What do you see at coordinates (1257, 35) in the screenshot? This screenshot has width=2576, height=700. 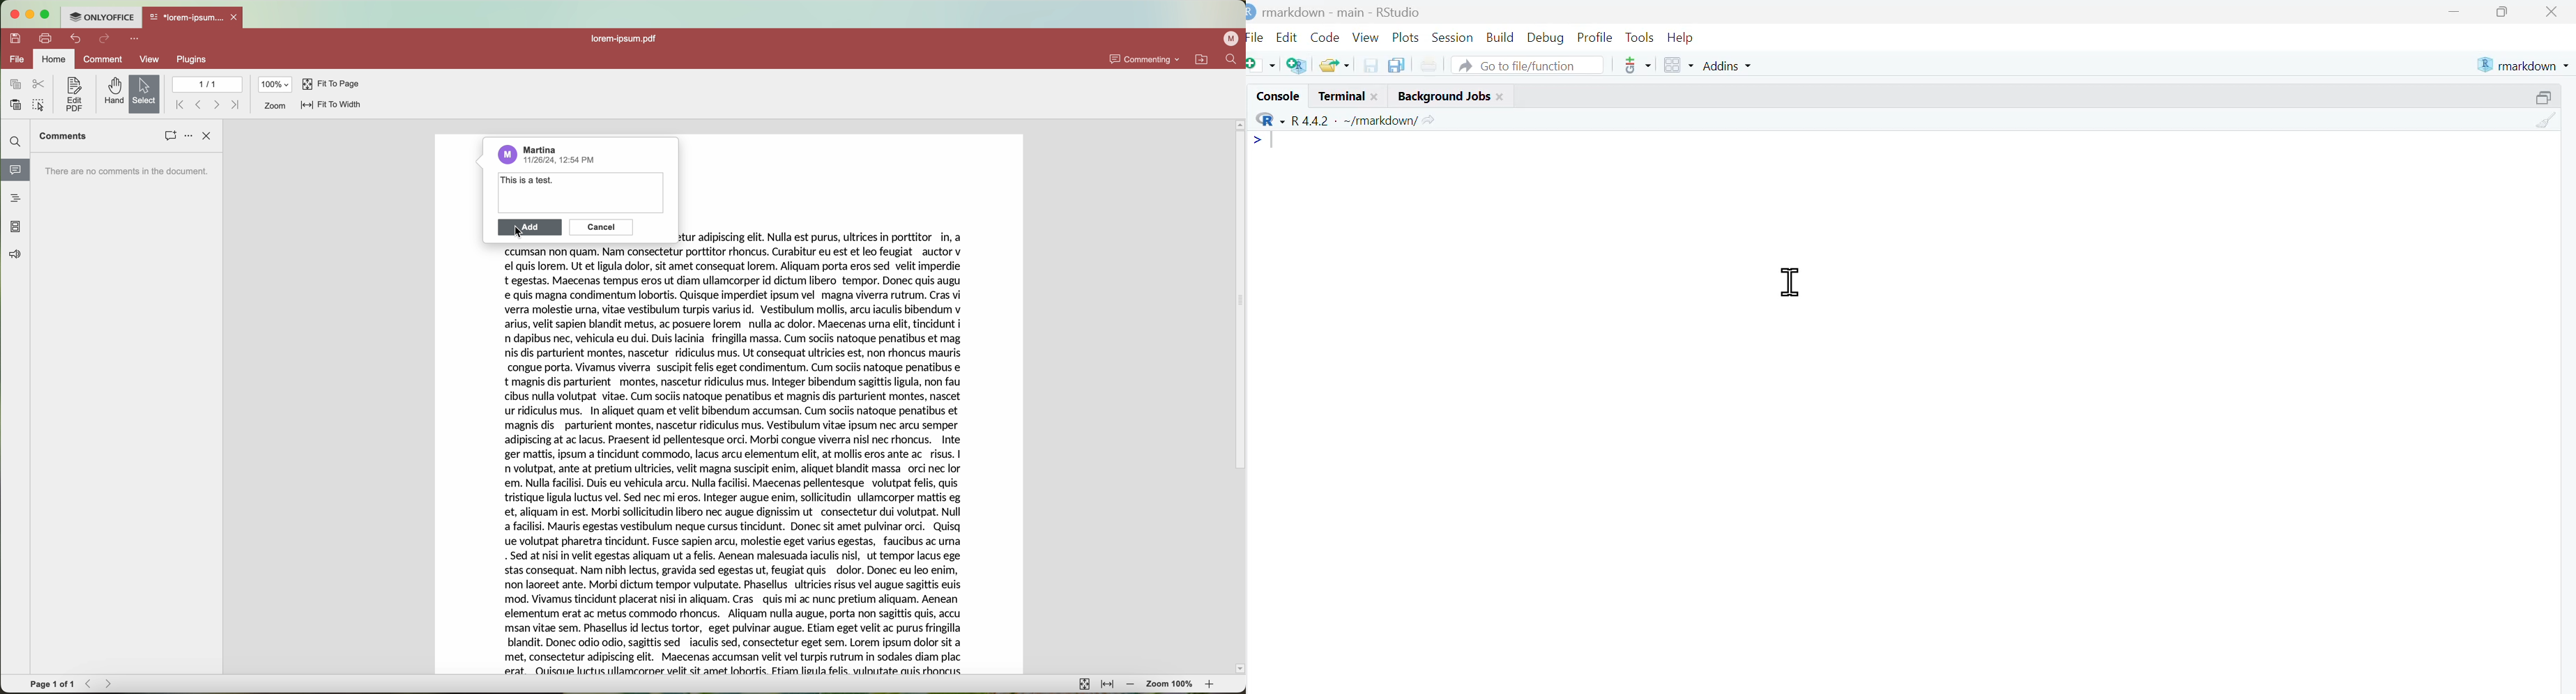 I see `File` at bounding box center [1257, 35].